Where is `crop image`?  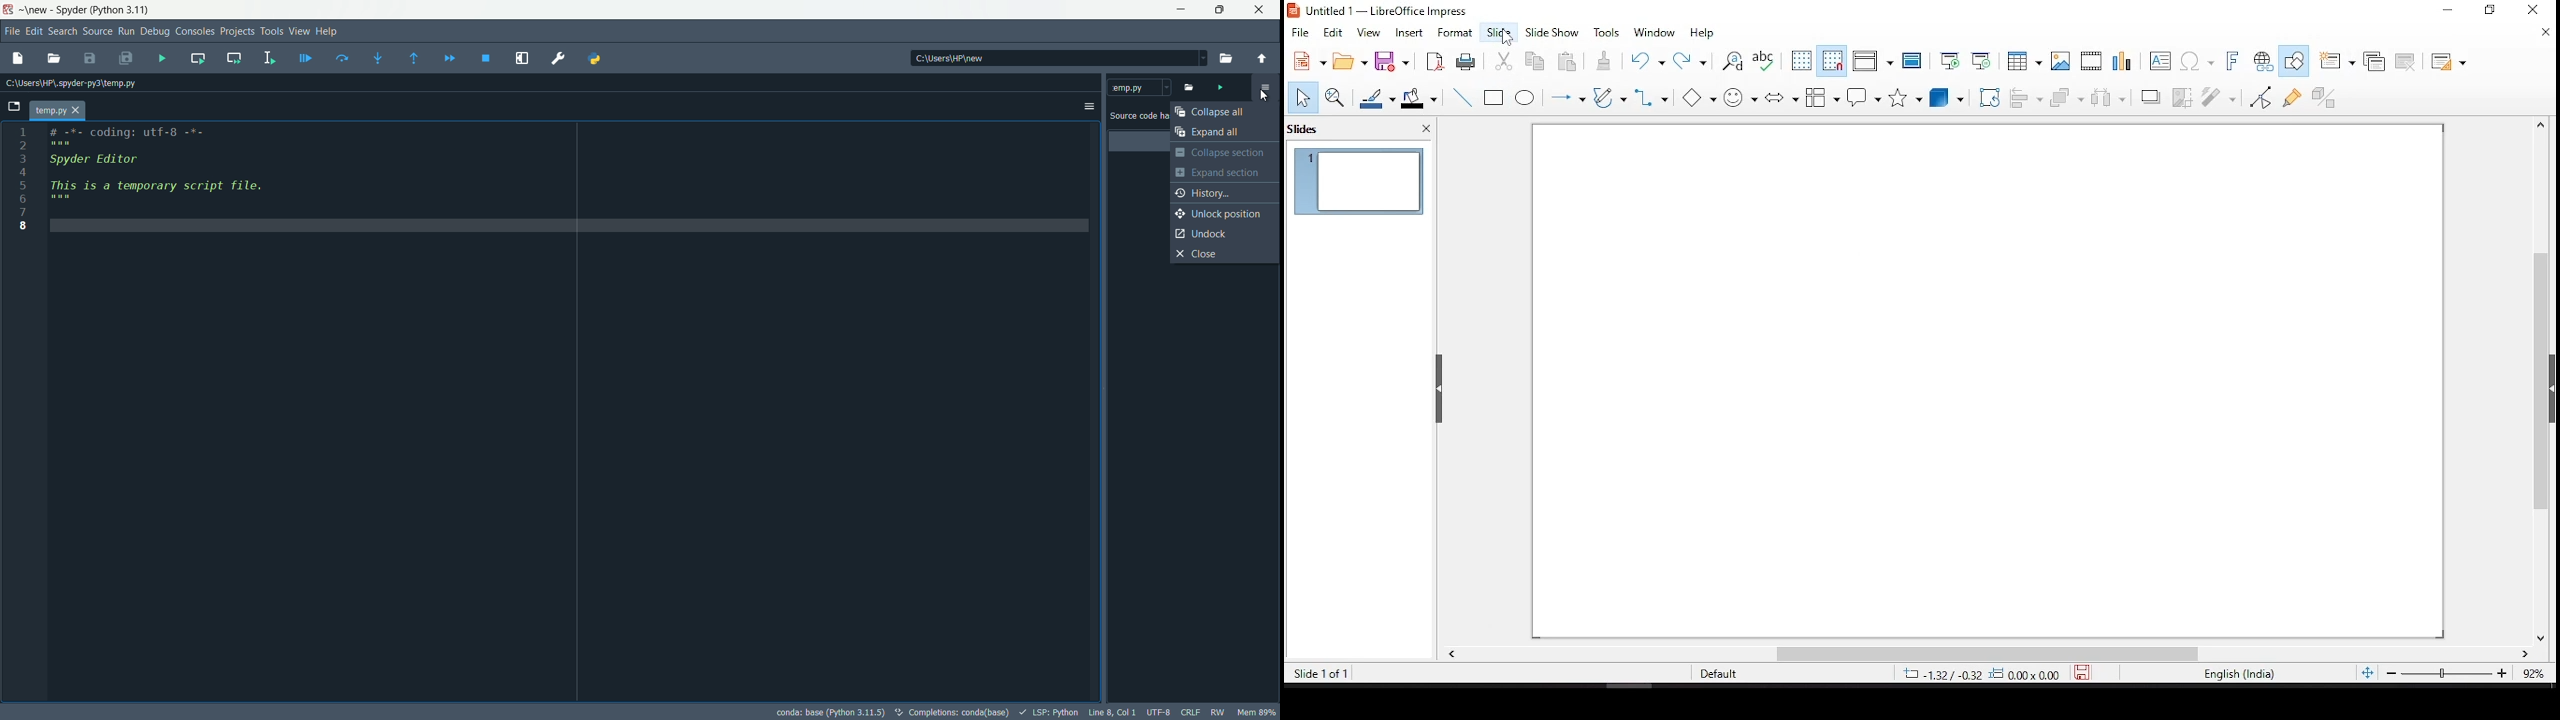
crop image is located at coordinates (2179, 97).